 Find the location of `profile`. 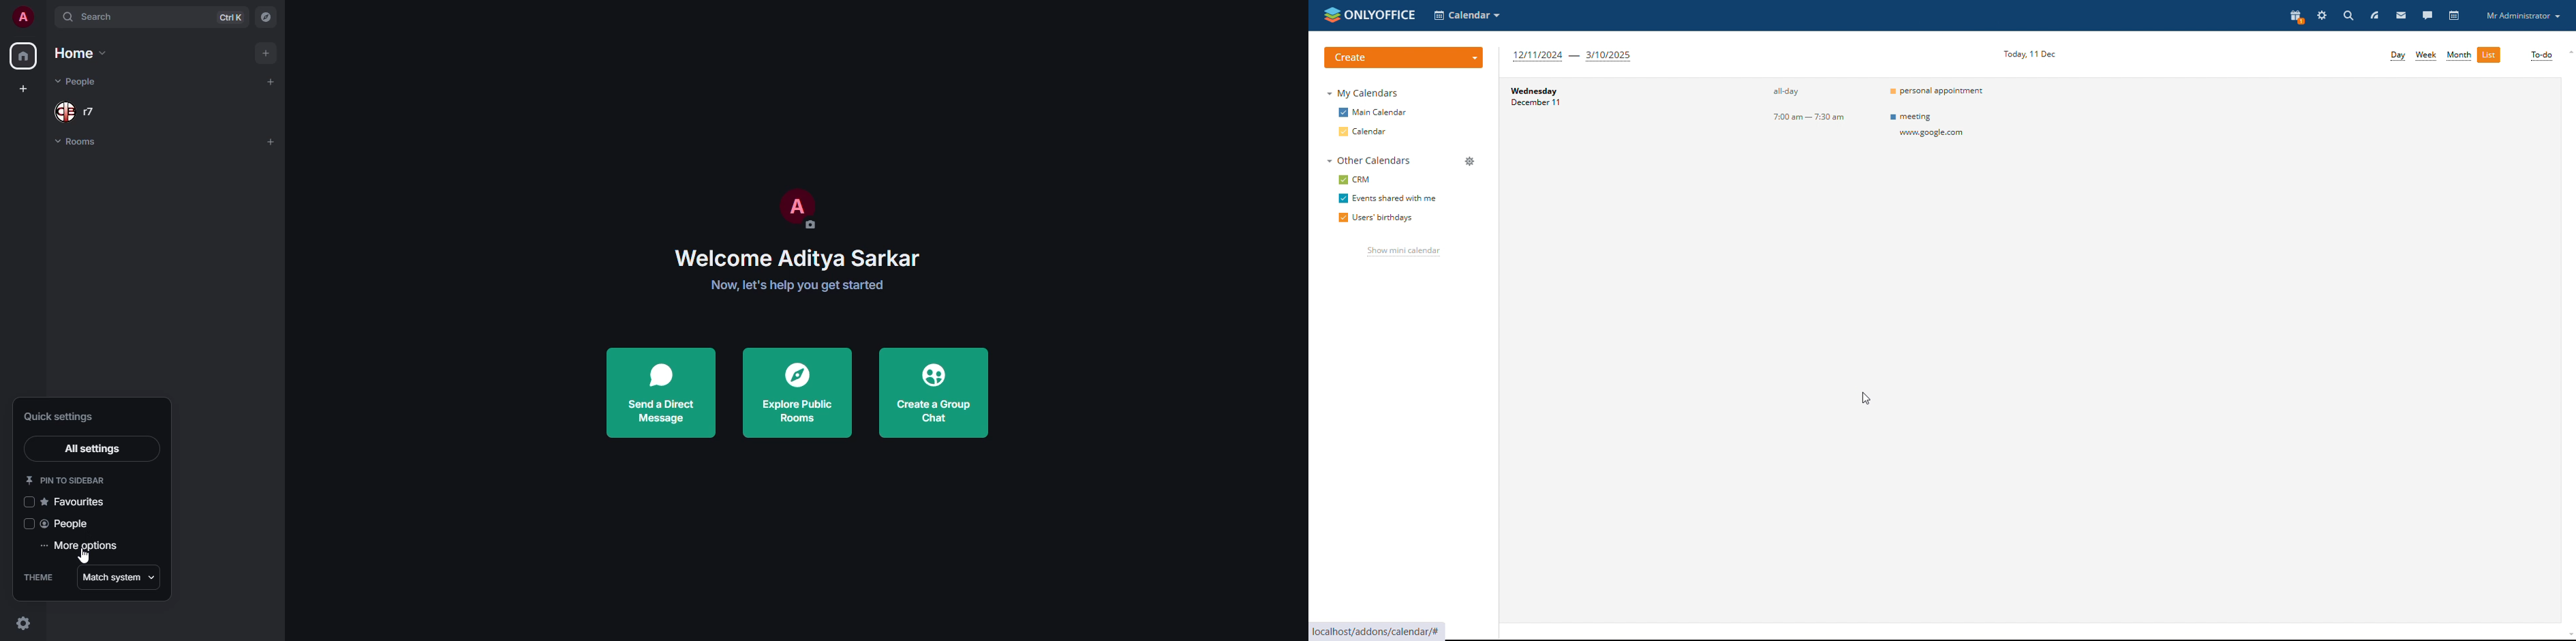

profile is located at coordinates (22, 16).